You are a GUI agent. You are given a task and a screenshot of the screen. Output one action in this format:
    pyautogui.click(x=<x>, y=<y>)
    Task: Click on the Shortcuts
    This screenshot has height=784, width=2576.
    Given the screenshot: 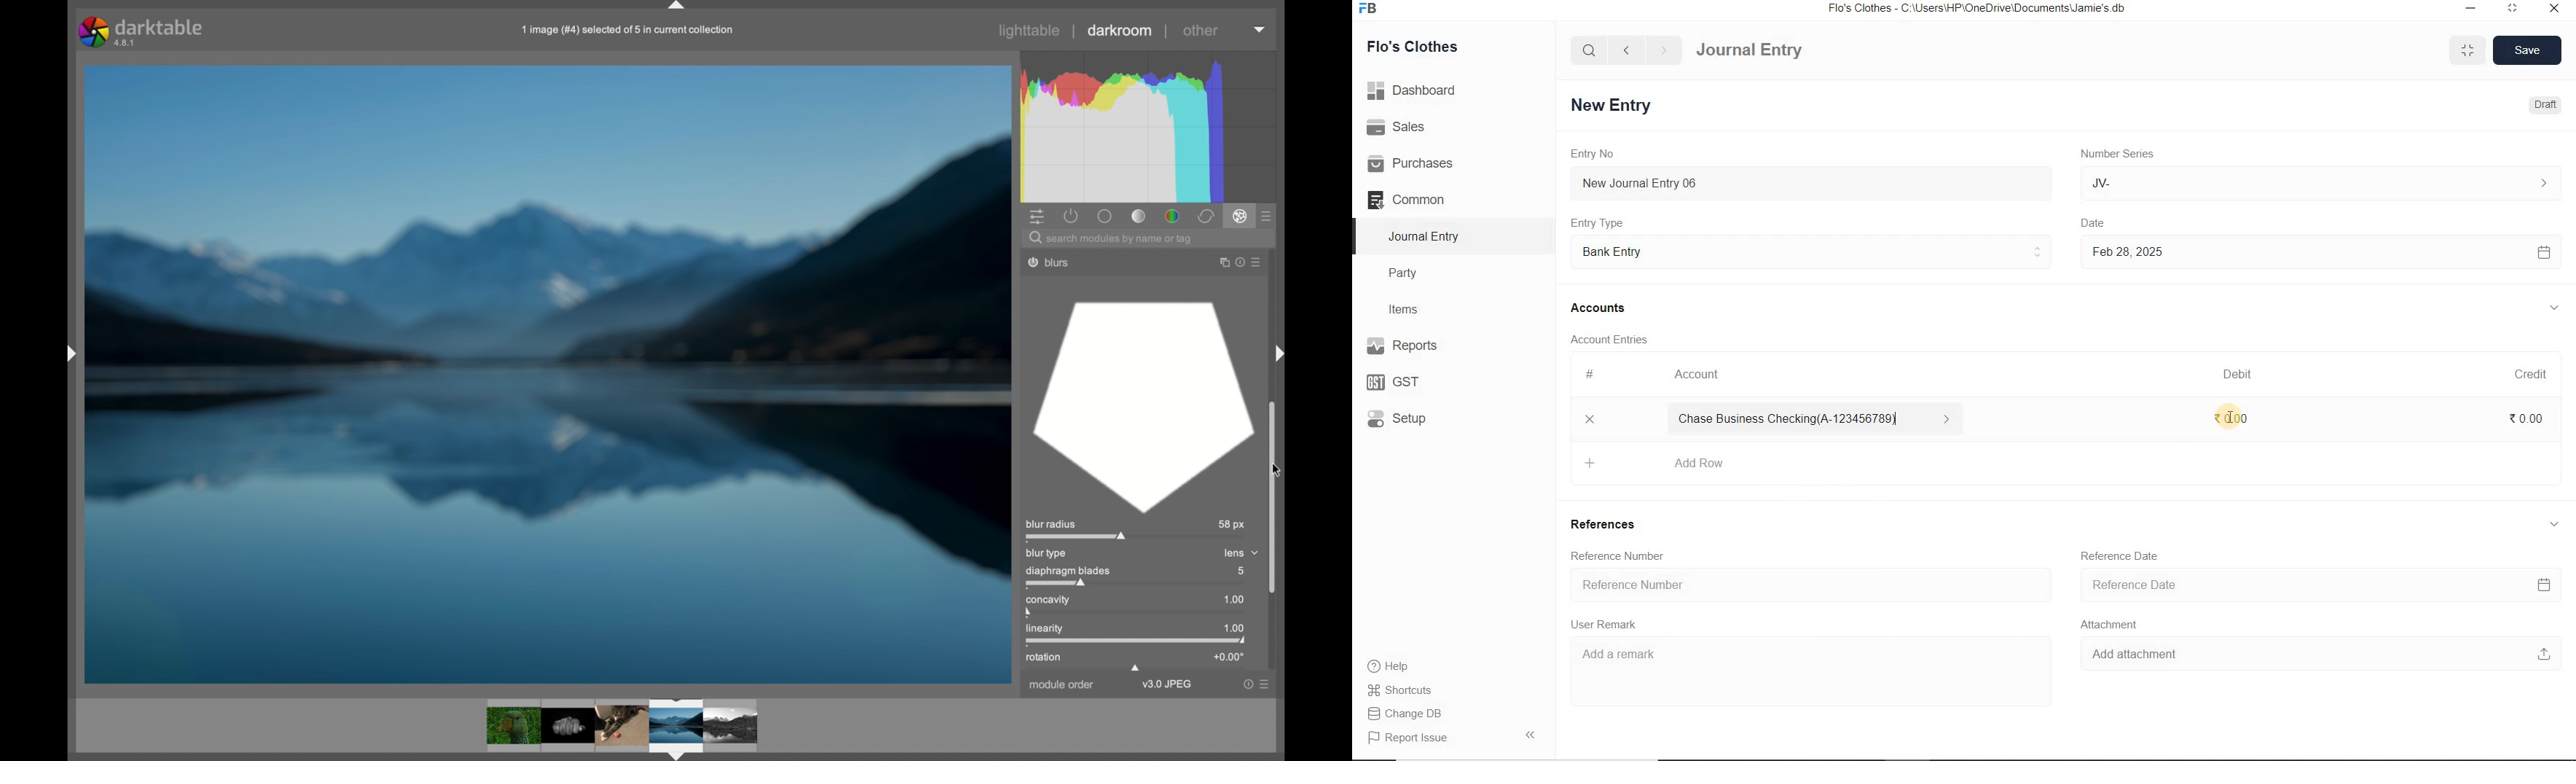 What is the action you would take?
    pyautogui.click(x=1400, y=687)
    